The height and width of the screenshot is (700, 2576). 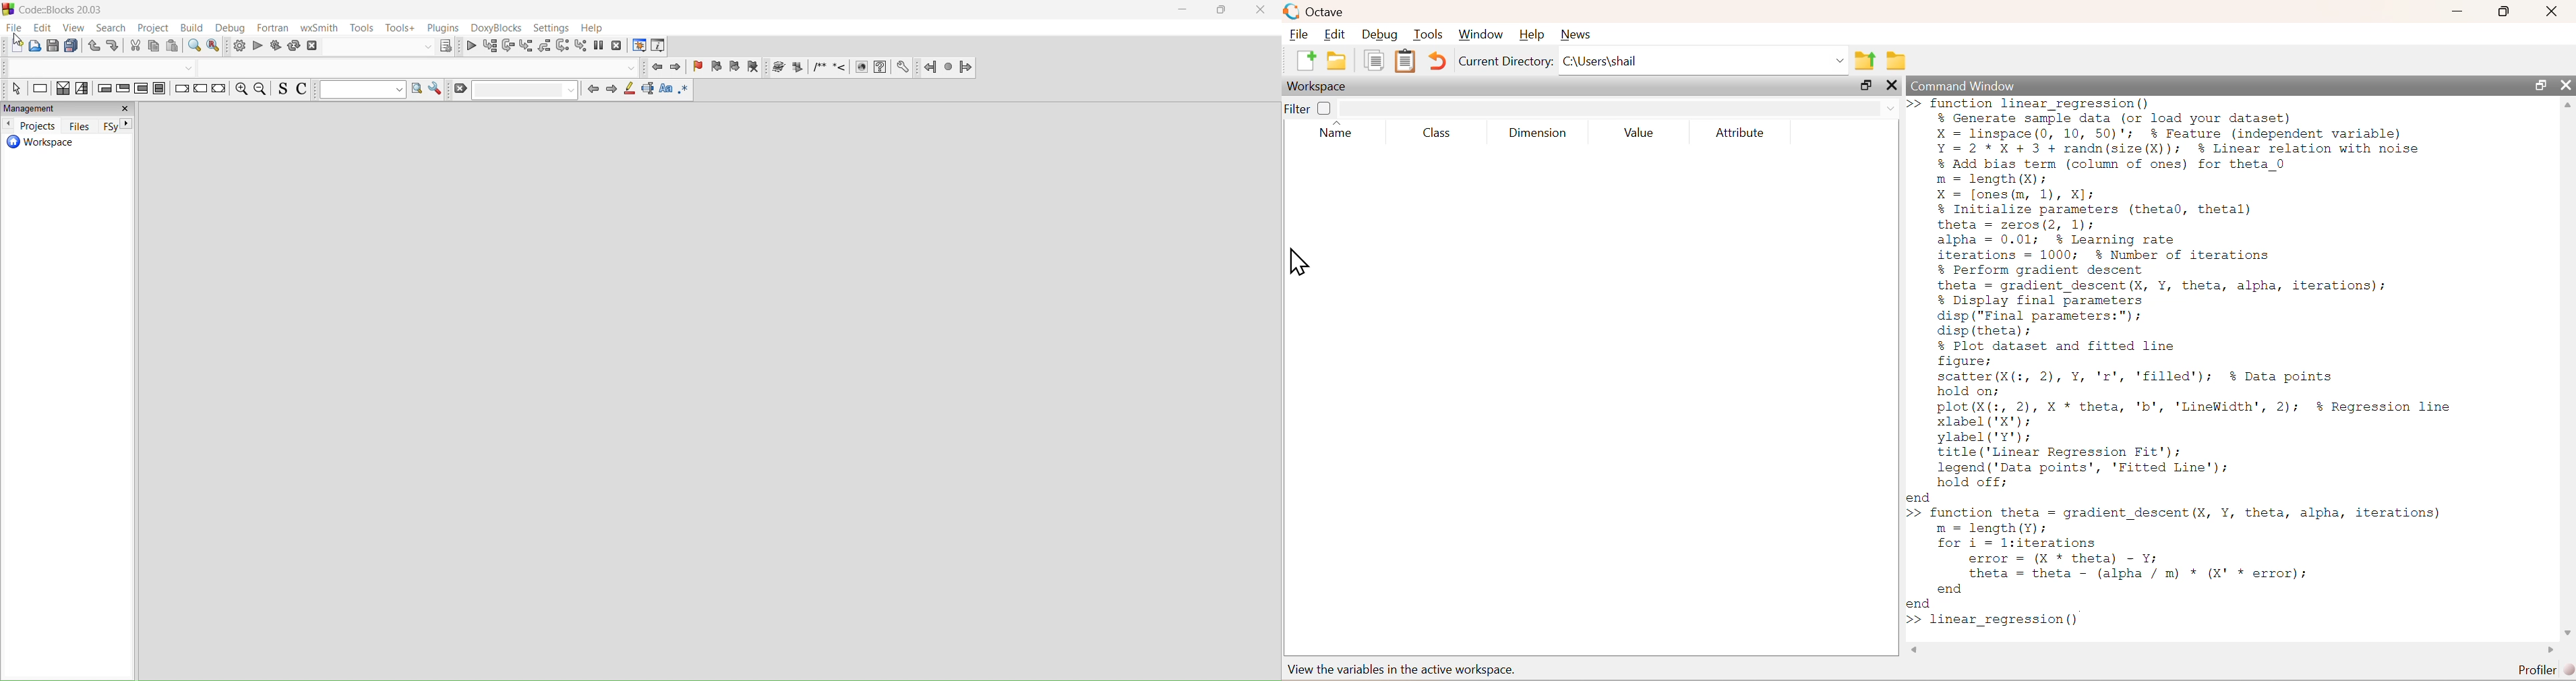 What do you see at coordinates (497, 28) in the screenshot?
I see `Doxyblocks` at bounding box center [497, 28].